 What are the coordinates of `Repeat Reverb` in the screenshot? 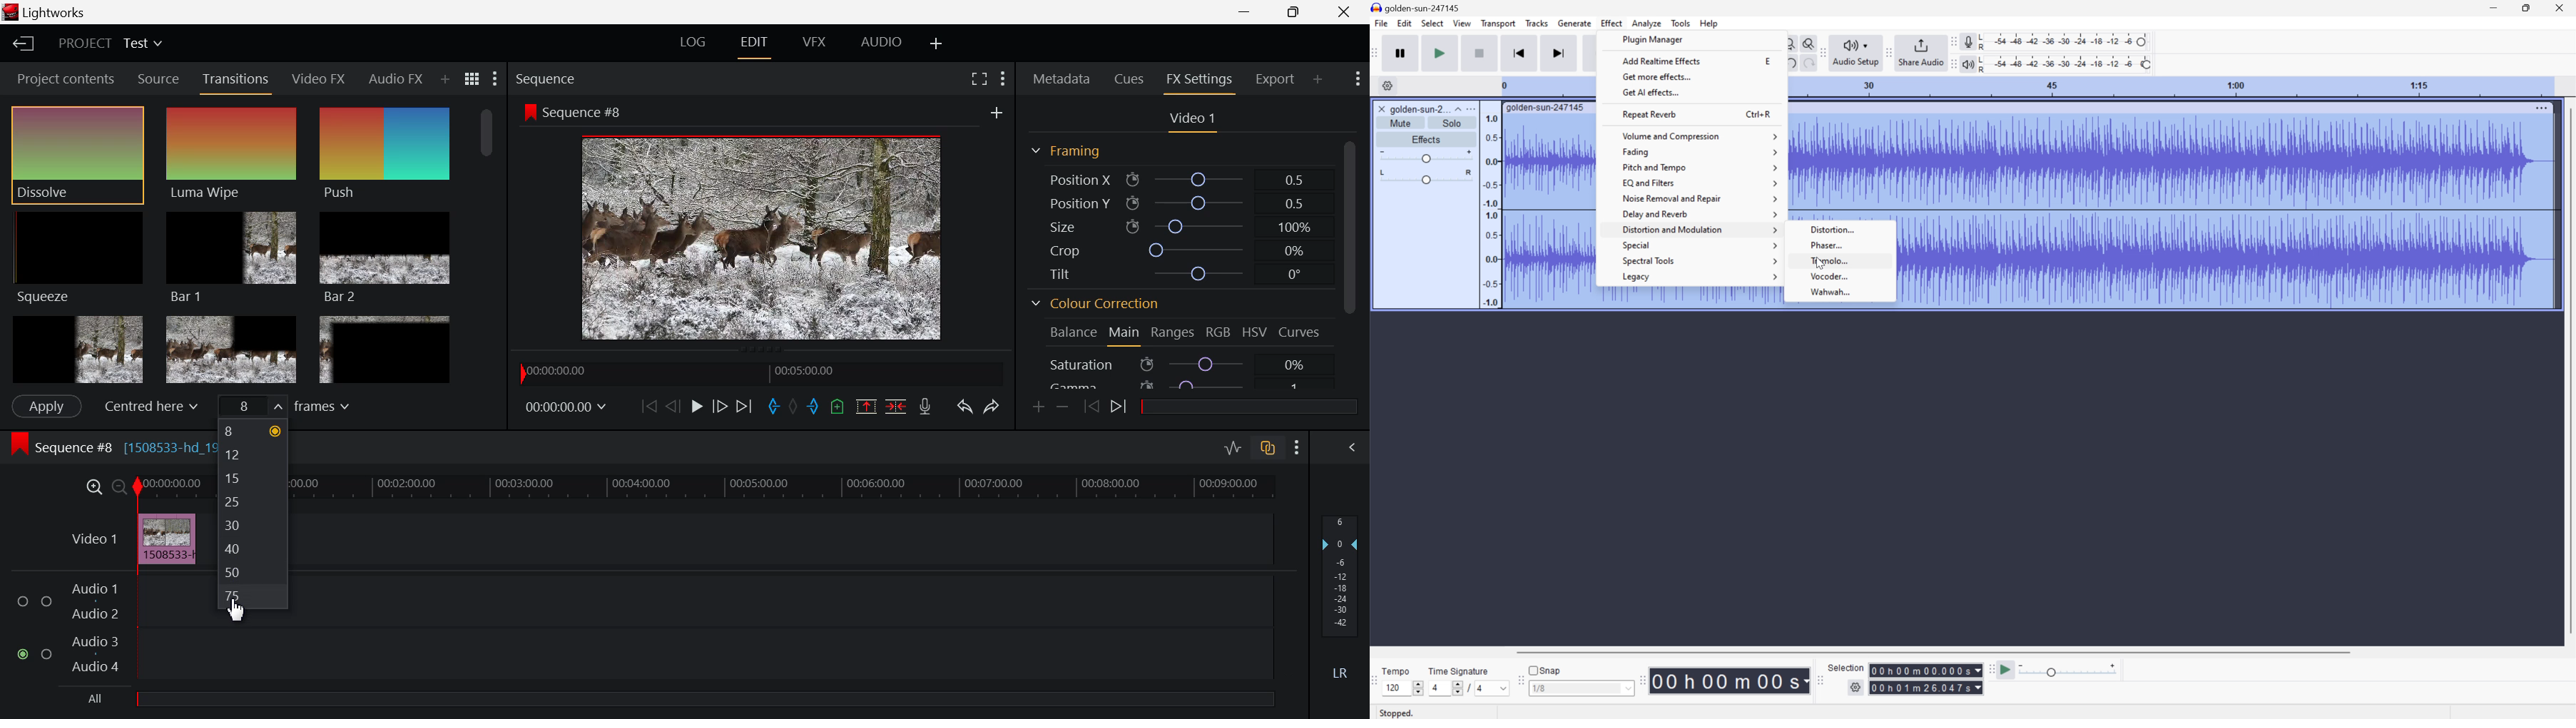 It's located at (1652, 114).